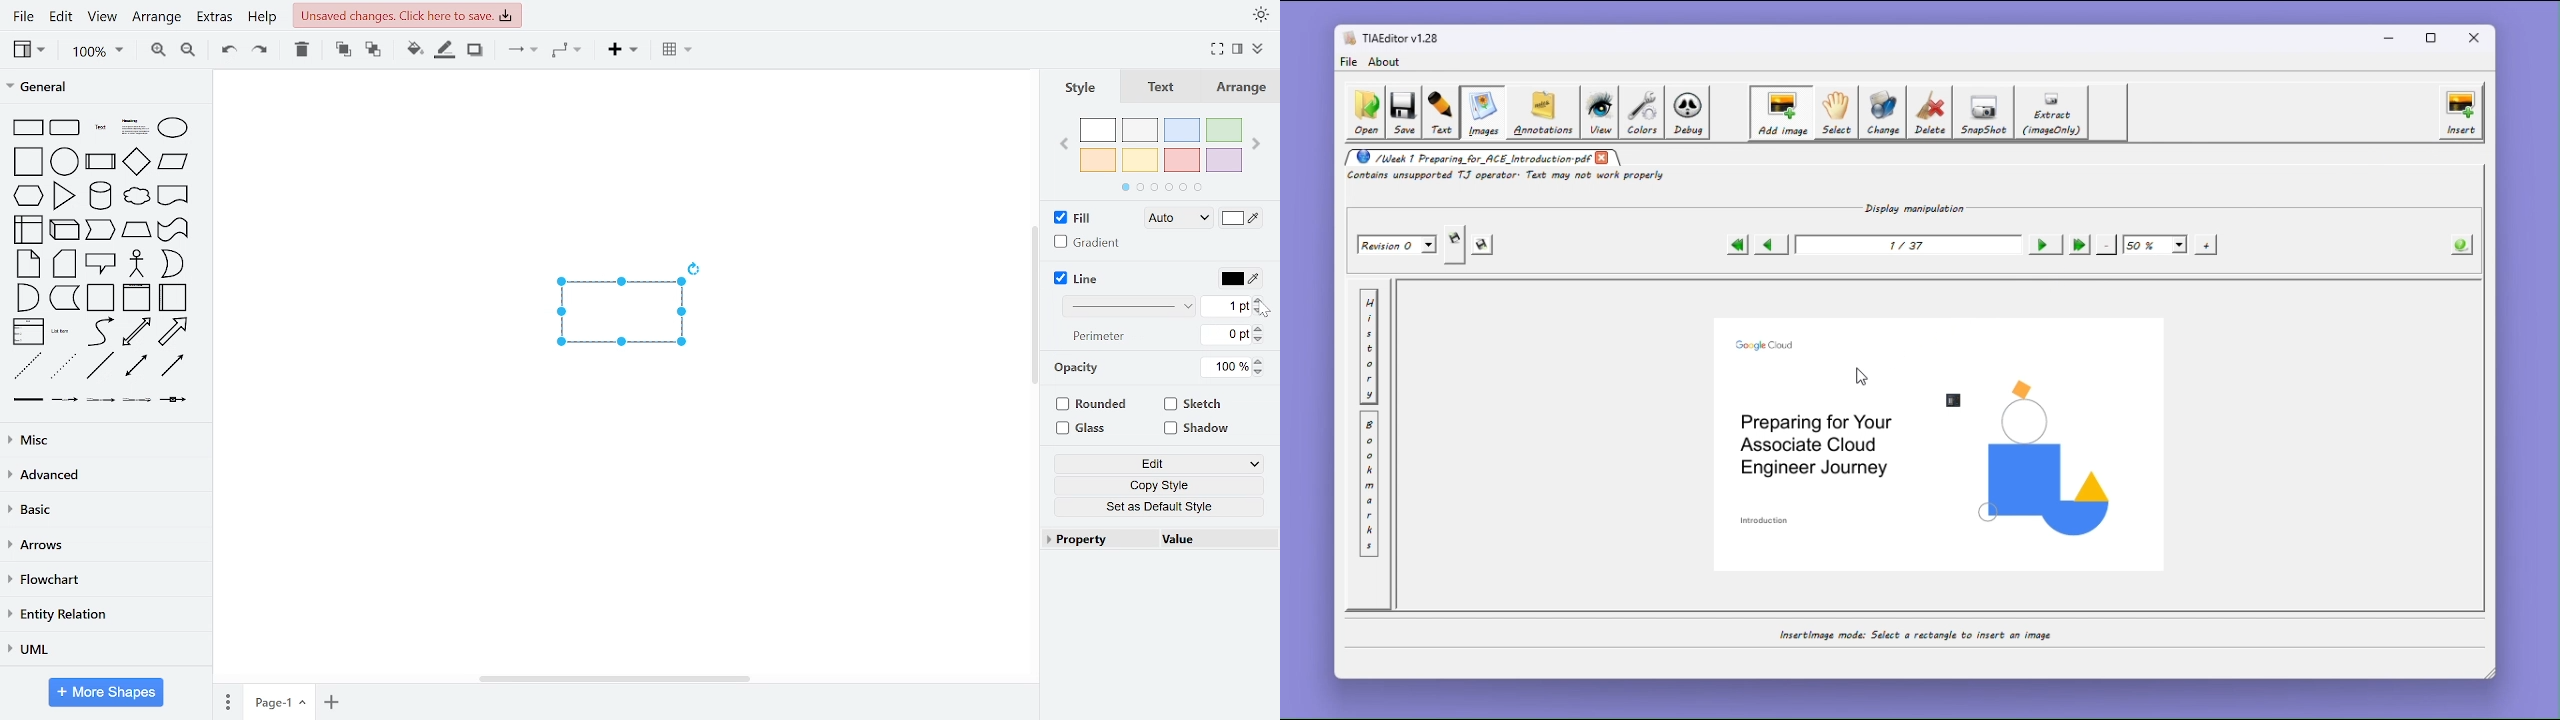 Image resolution: width=2576 pixels, height=728 pixels. Describe the element at coordinates (170, 162) in the screenshot. I see `general shapes` at that location.